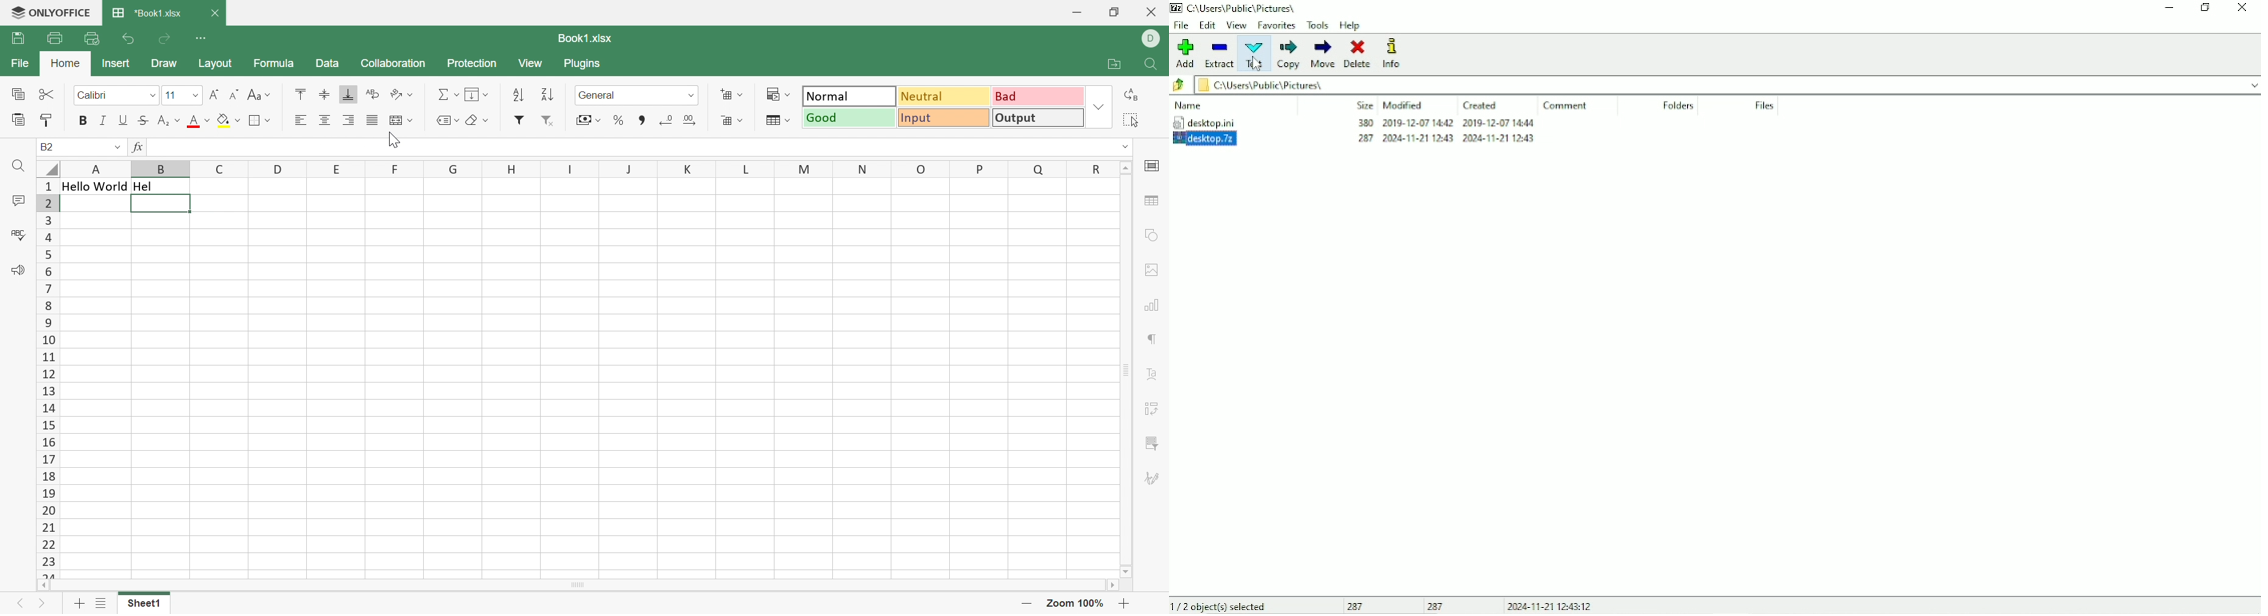 The width and height of the screenshot is (2268, 616). What do you see at coordinates (476, 93) in the screenshot?
I see `Fill` at bounding box center [476, 93].